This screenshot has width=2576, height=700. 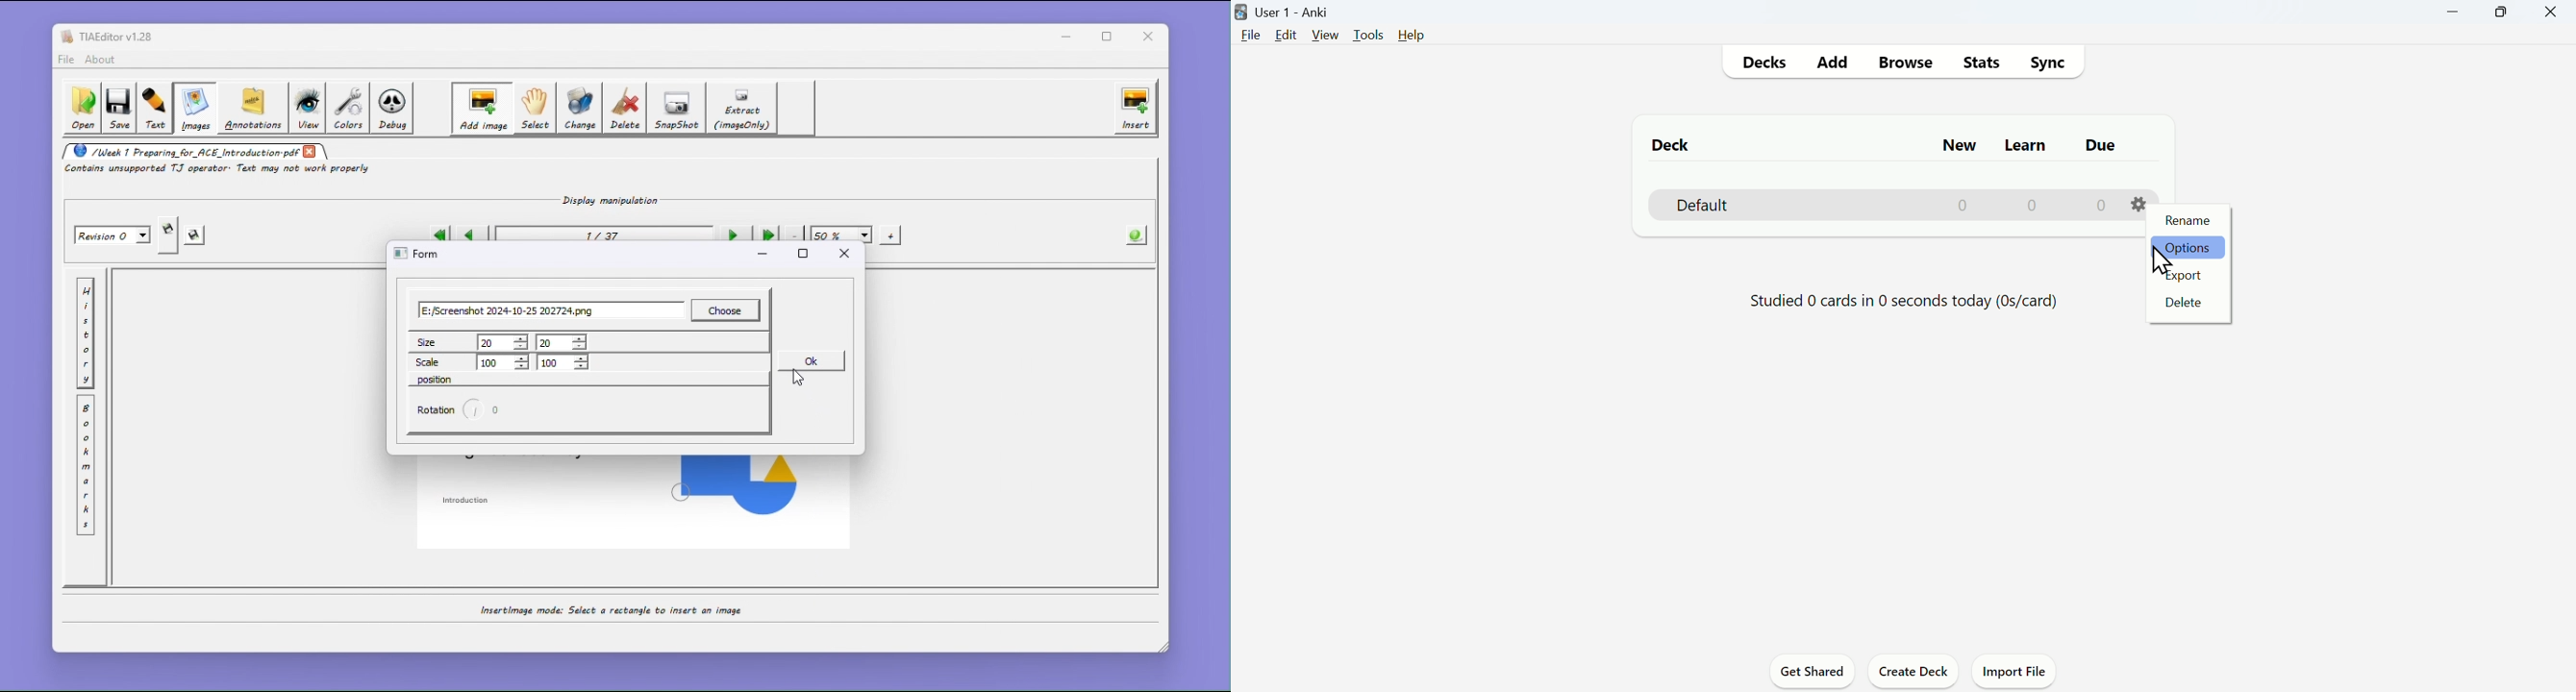 I want to click on Import File, so click(x=2023, y=674).